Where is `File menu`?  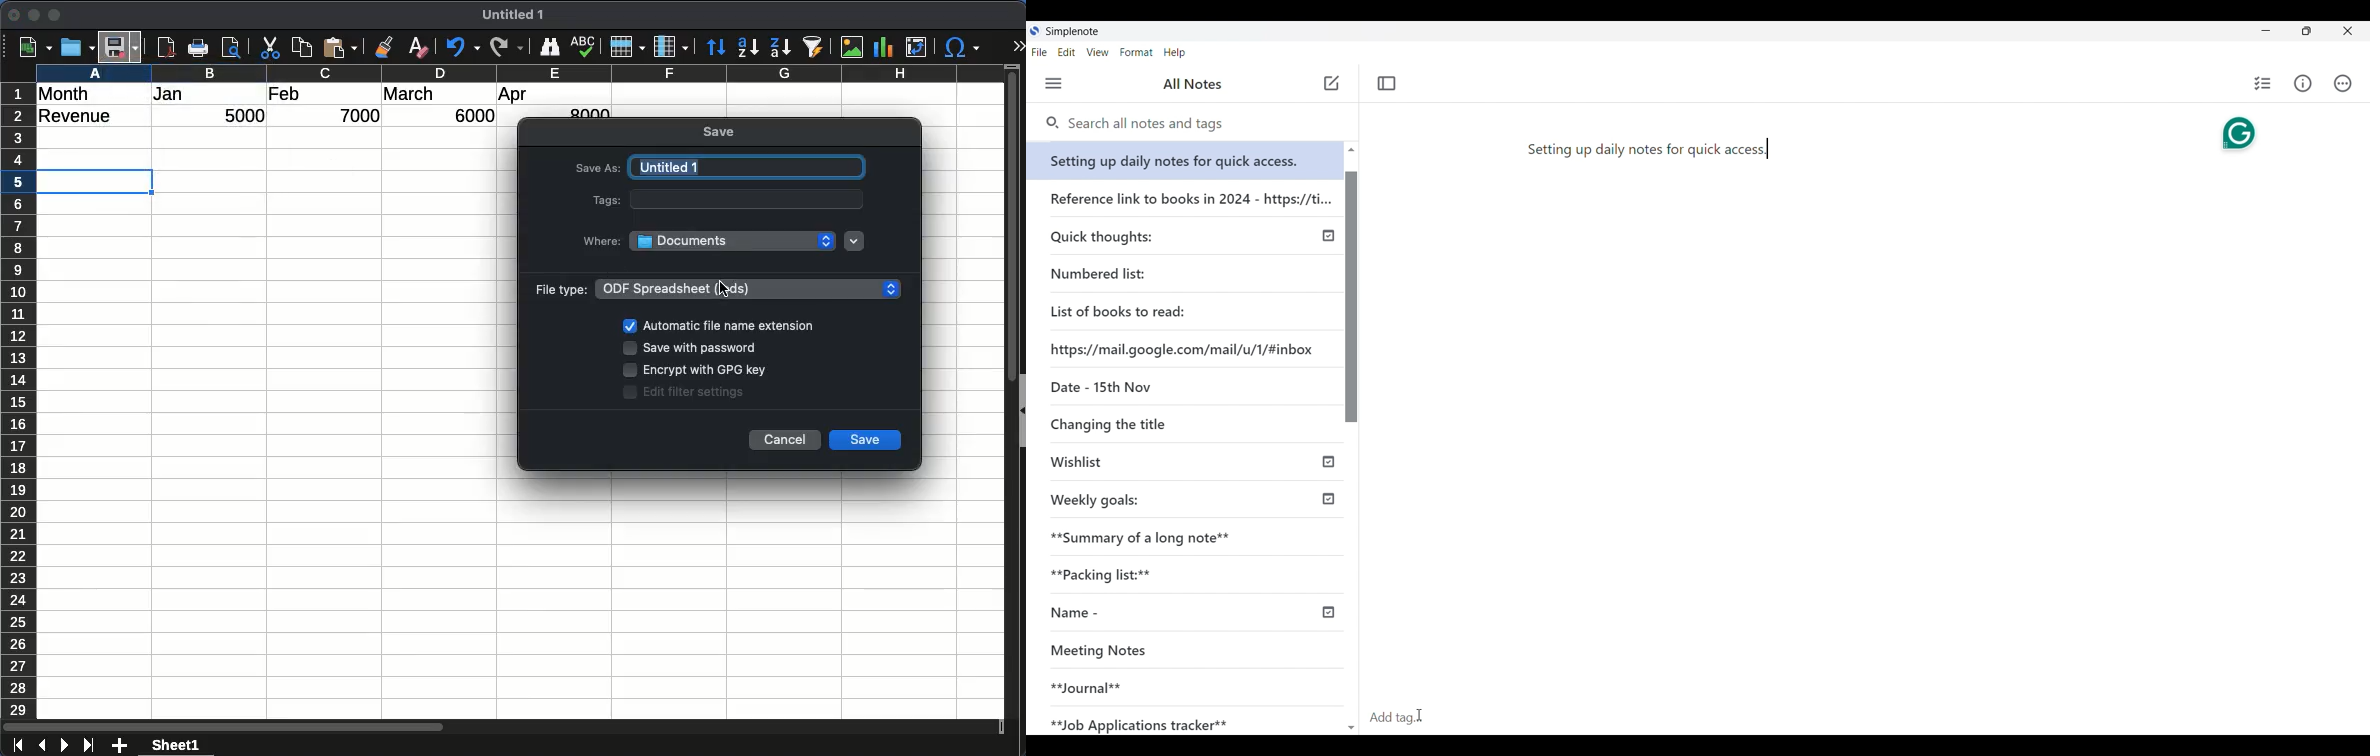 File menu is located at coordinates (1039, 52).